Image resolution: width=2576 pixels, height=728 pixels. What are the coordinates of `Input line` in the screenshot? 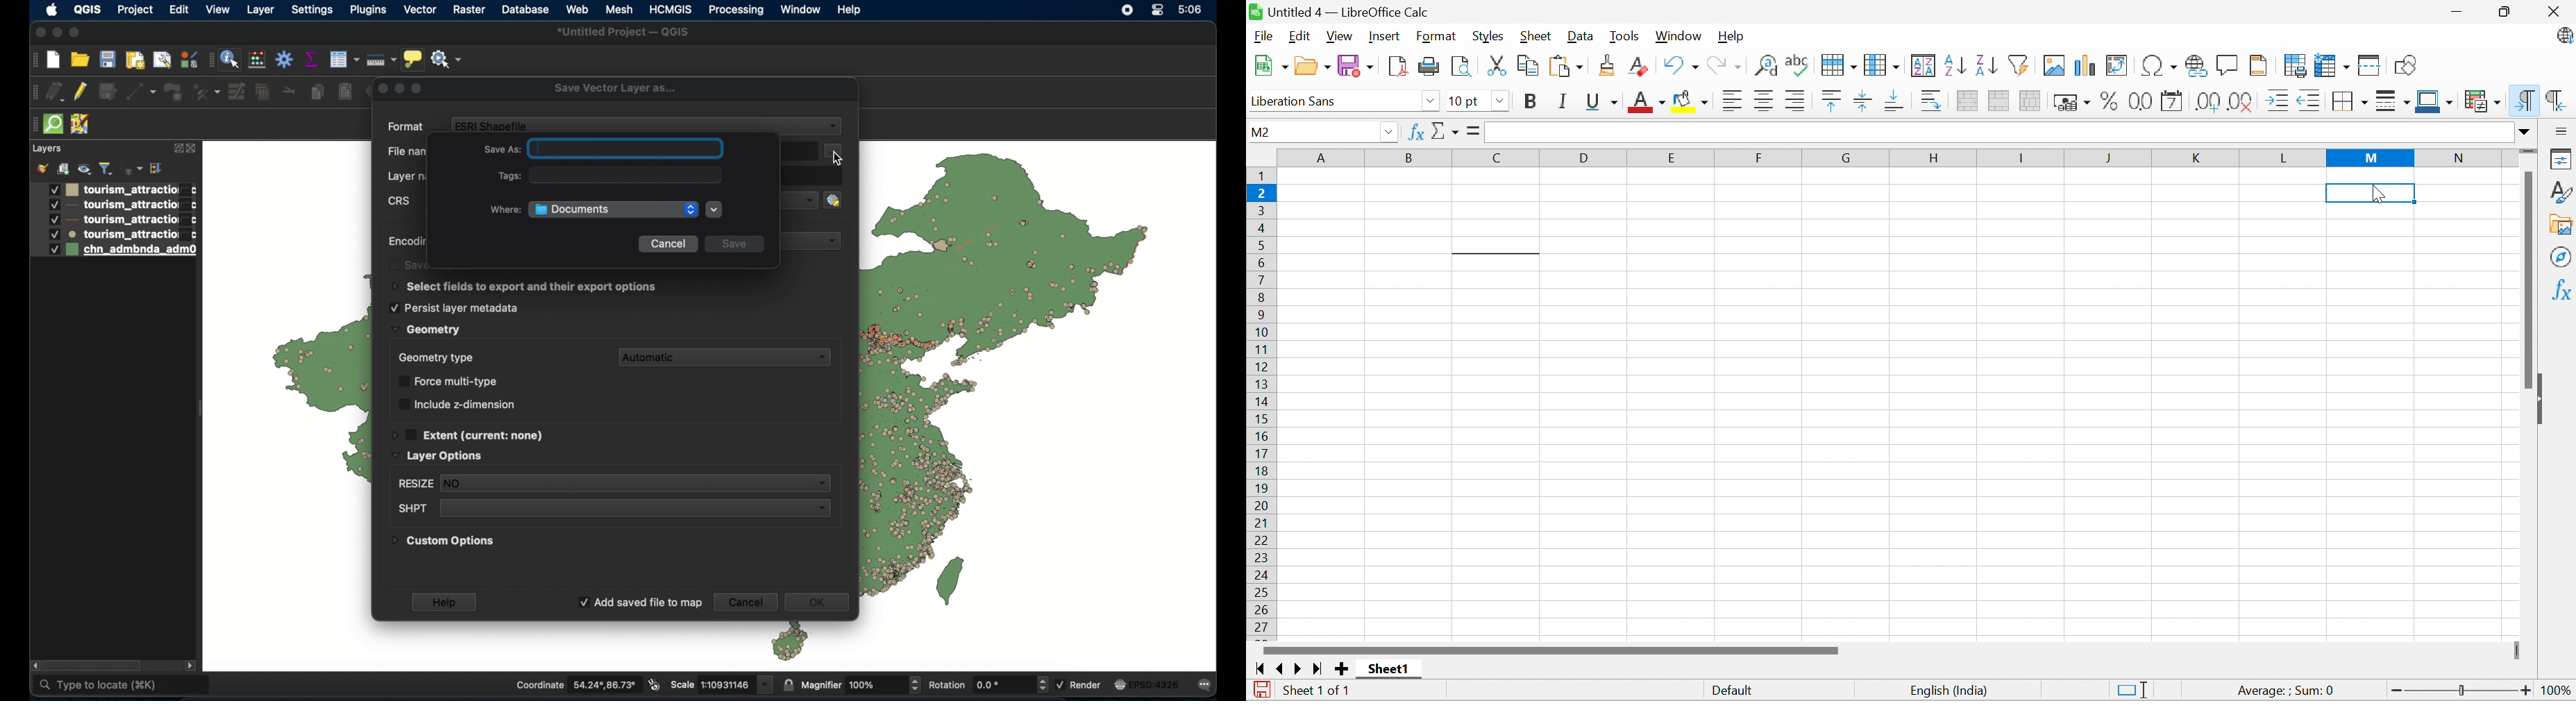 It's located at (1999, 133).